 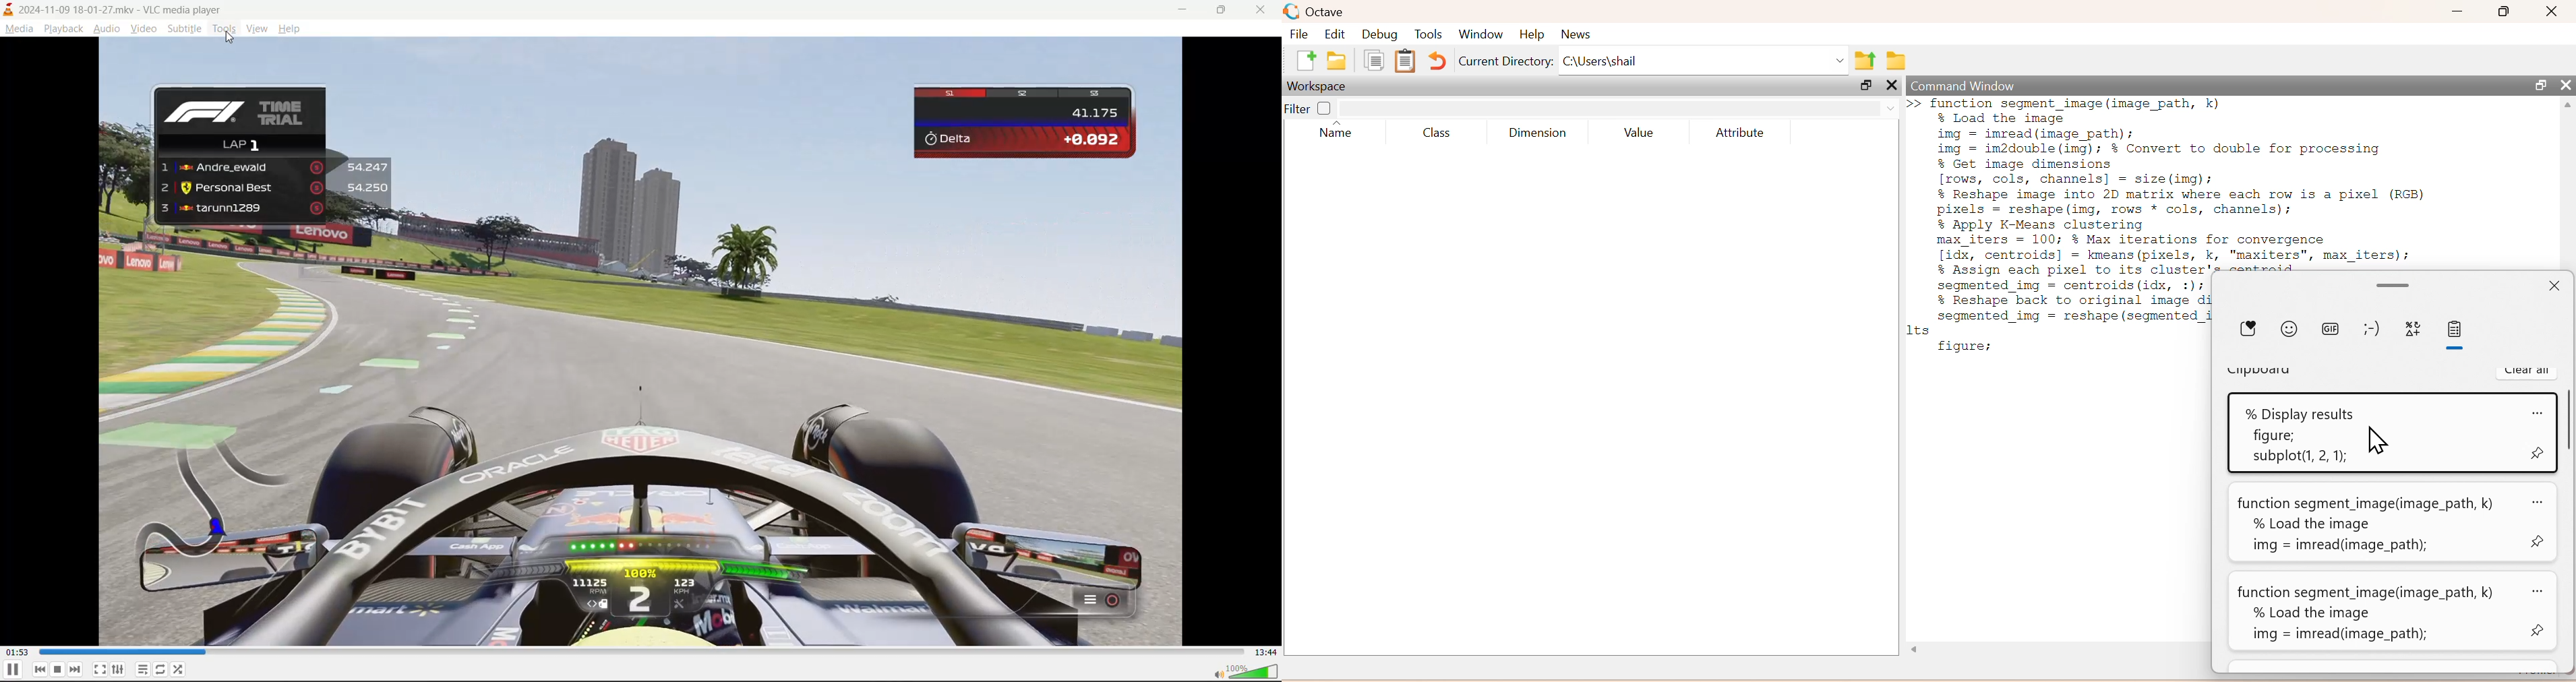 What do you see at coordinates (293, 31) in the screenshot?
I see `help` at bounding box center [293, 31].